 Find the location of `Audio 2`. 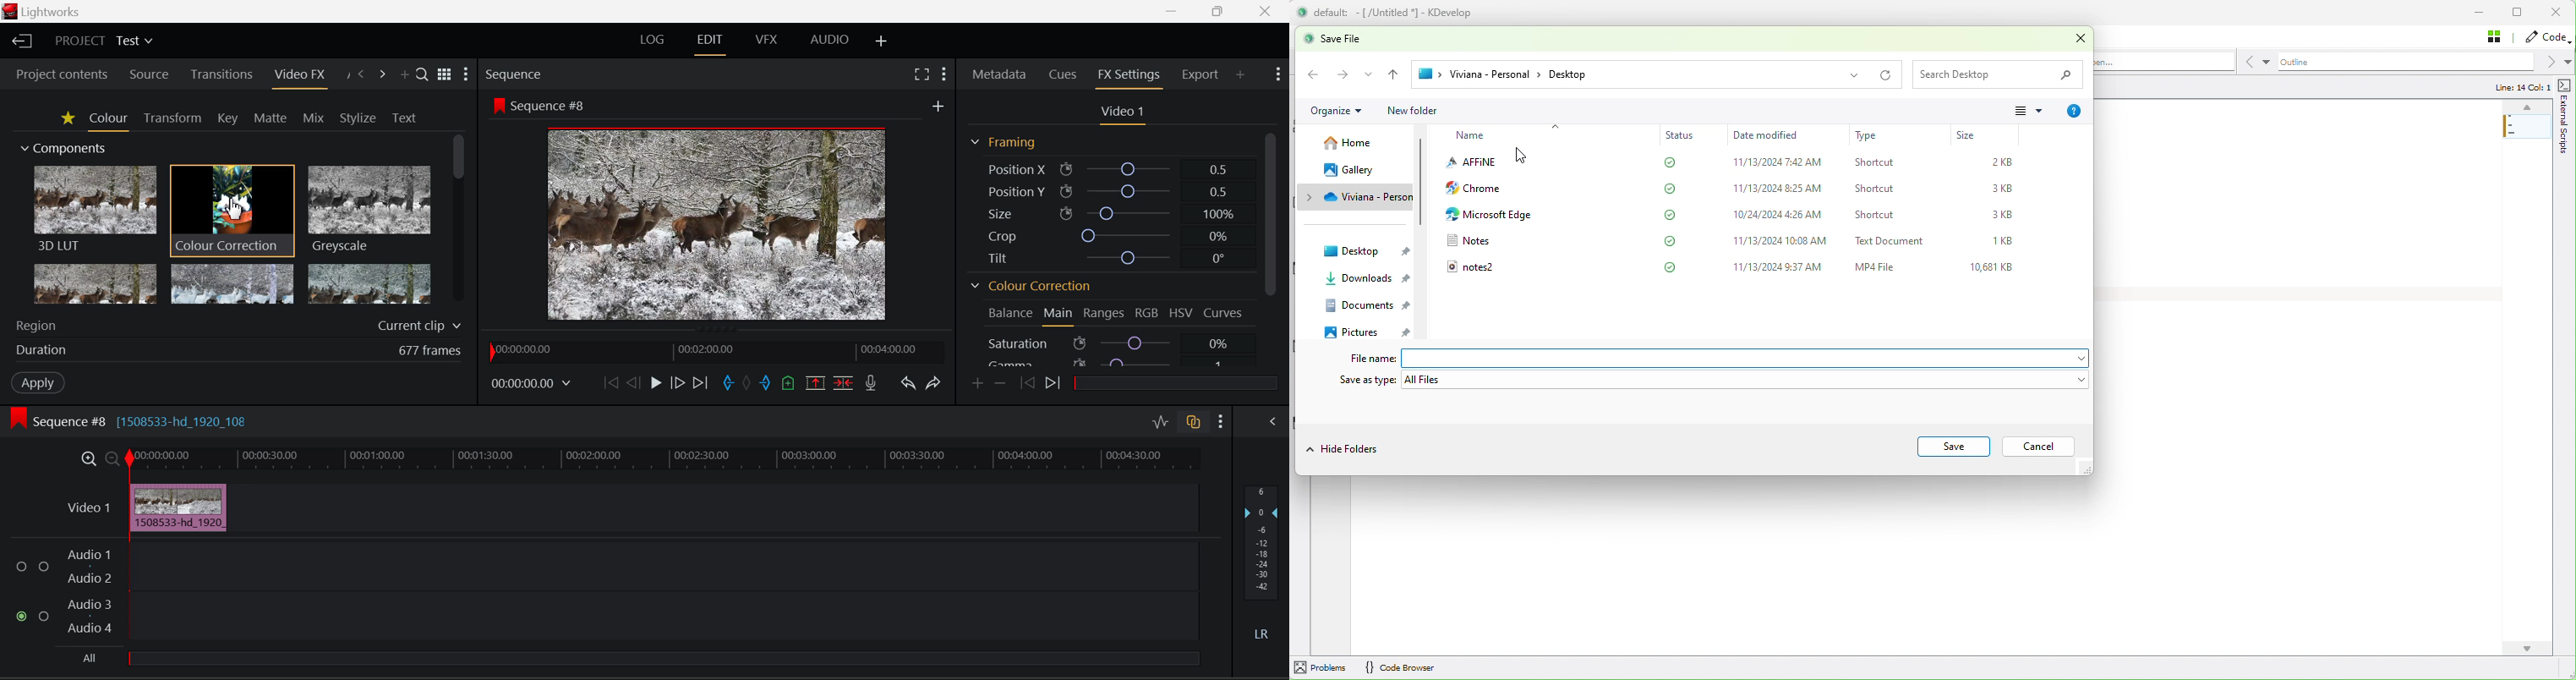

Audio 2 is located at coordinates (89, 579).